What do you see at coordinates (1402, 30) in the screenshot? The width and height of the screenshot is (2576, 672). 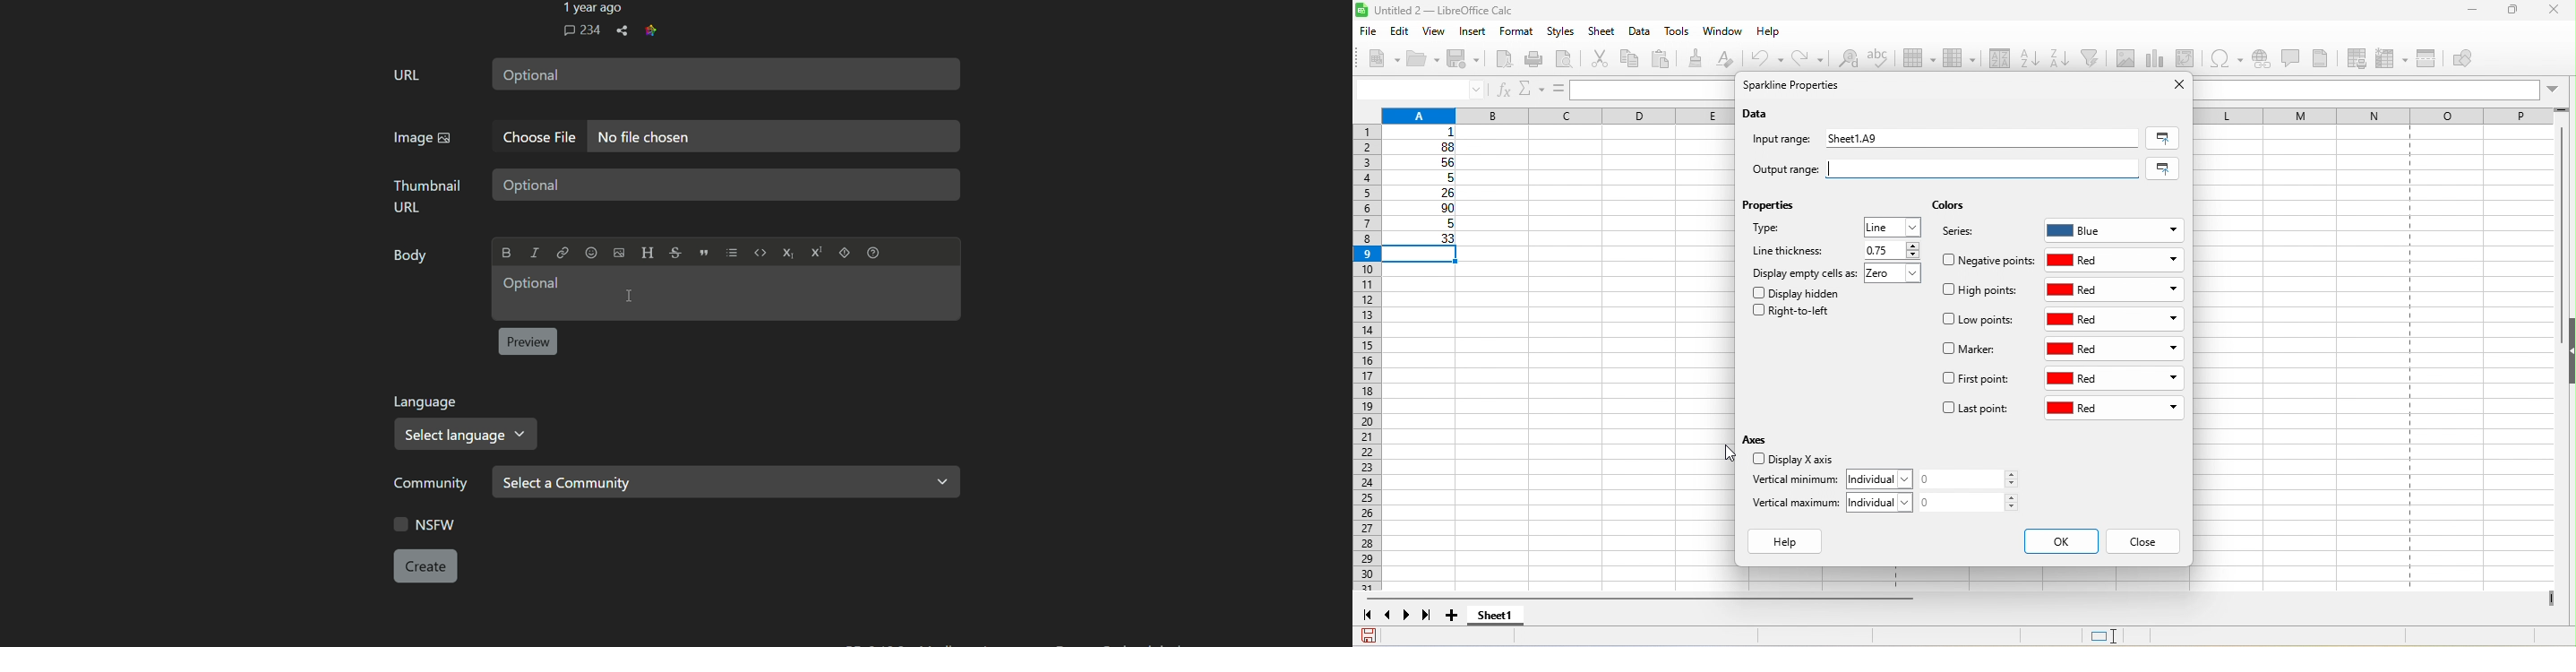 I see `edit` at bounding box center [1402, 30].